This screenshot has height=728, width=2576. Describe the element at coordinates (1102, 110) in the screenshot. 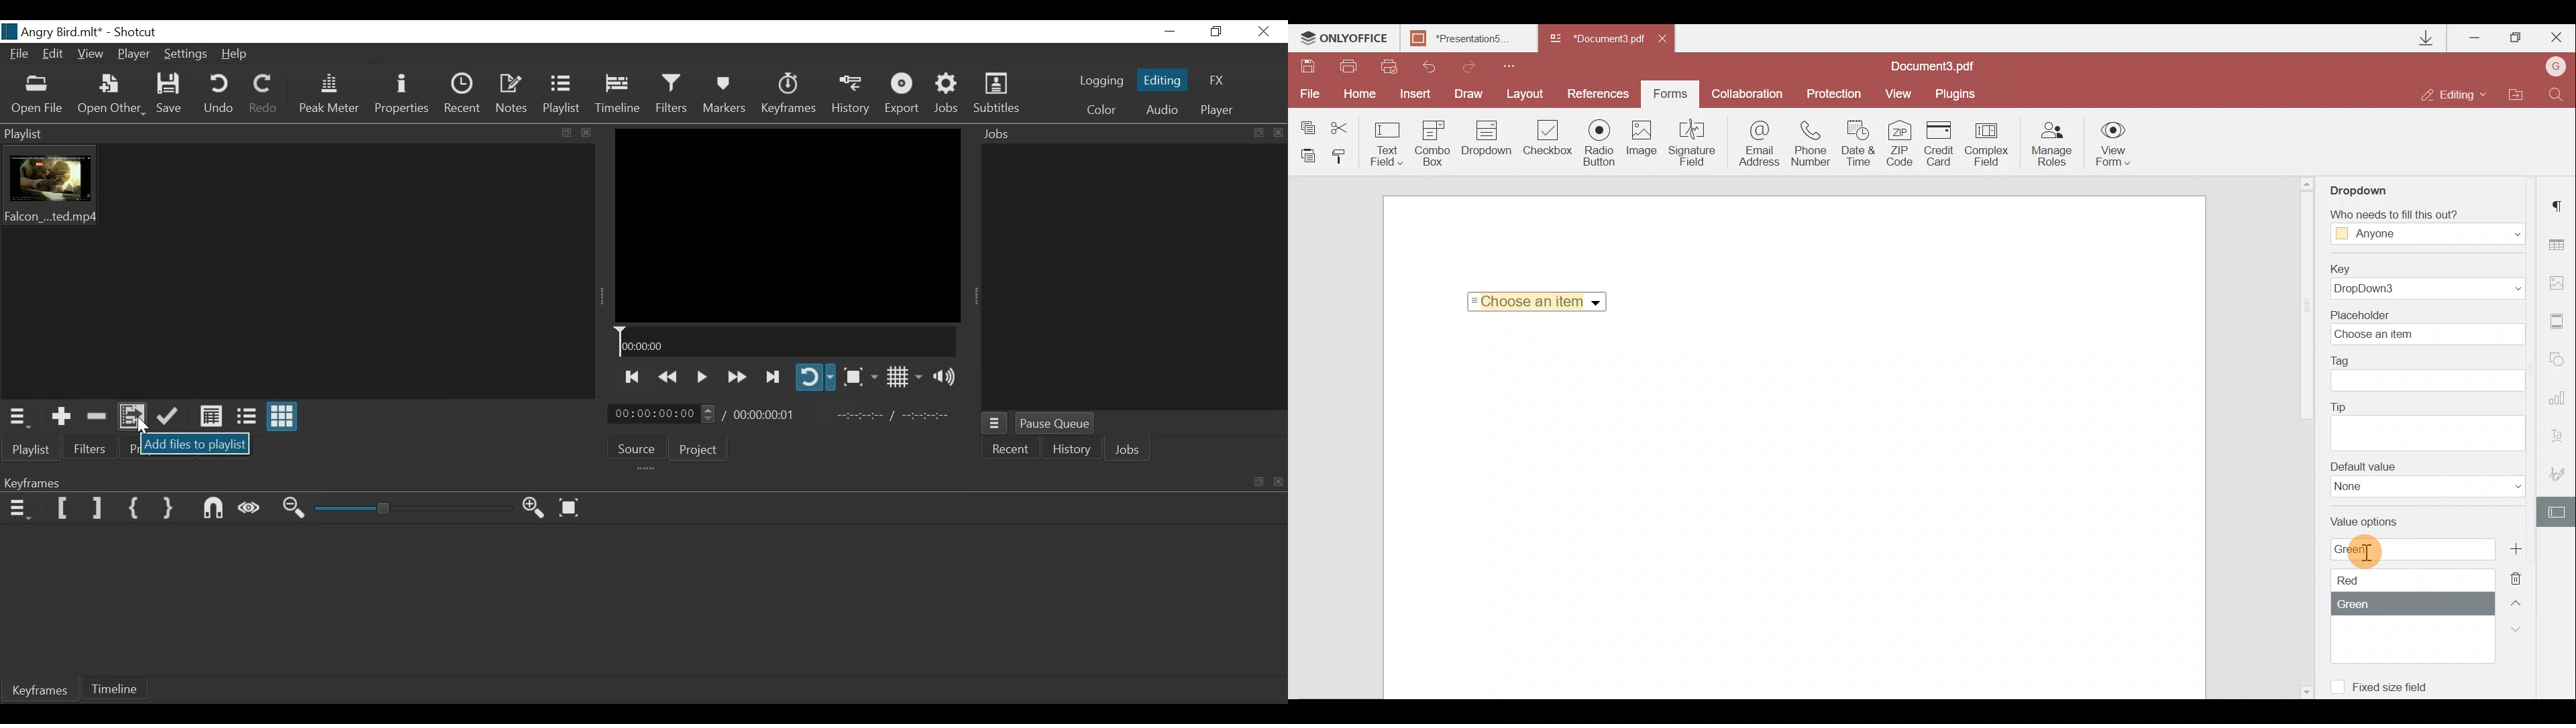

I see `Color` at that location.